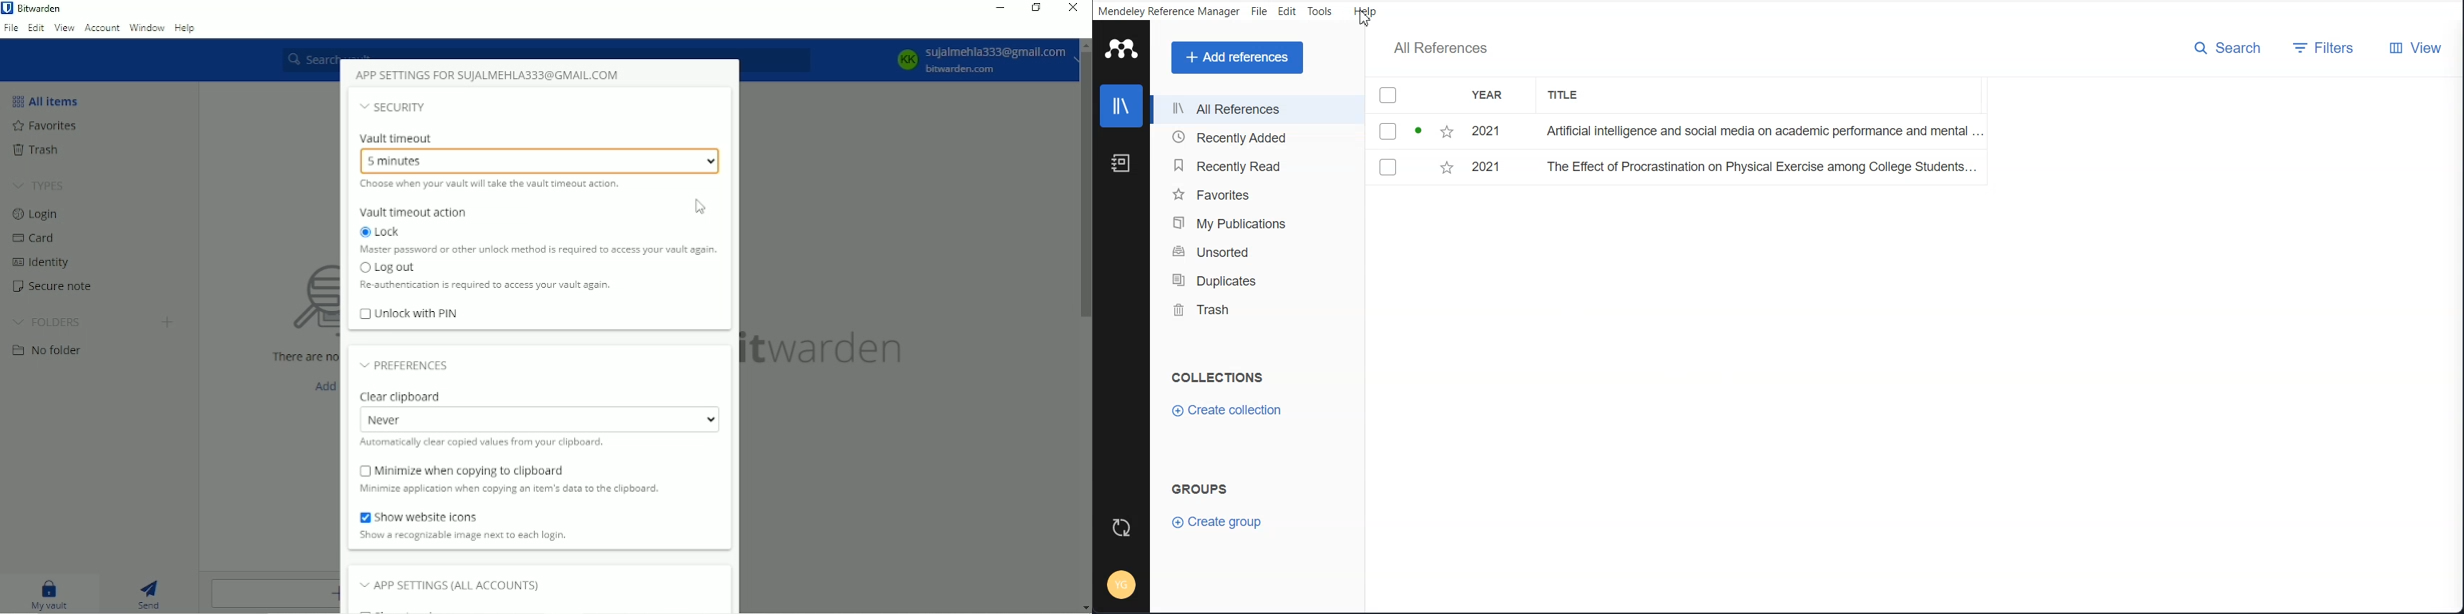  I want to click on Add folder, so click(167, 321).